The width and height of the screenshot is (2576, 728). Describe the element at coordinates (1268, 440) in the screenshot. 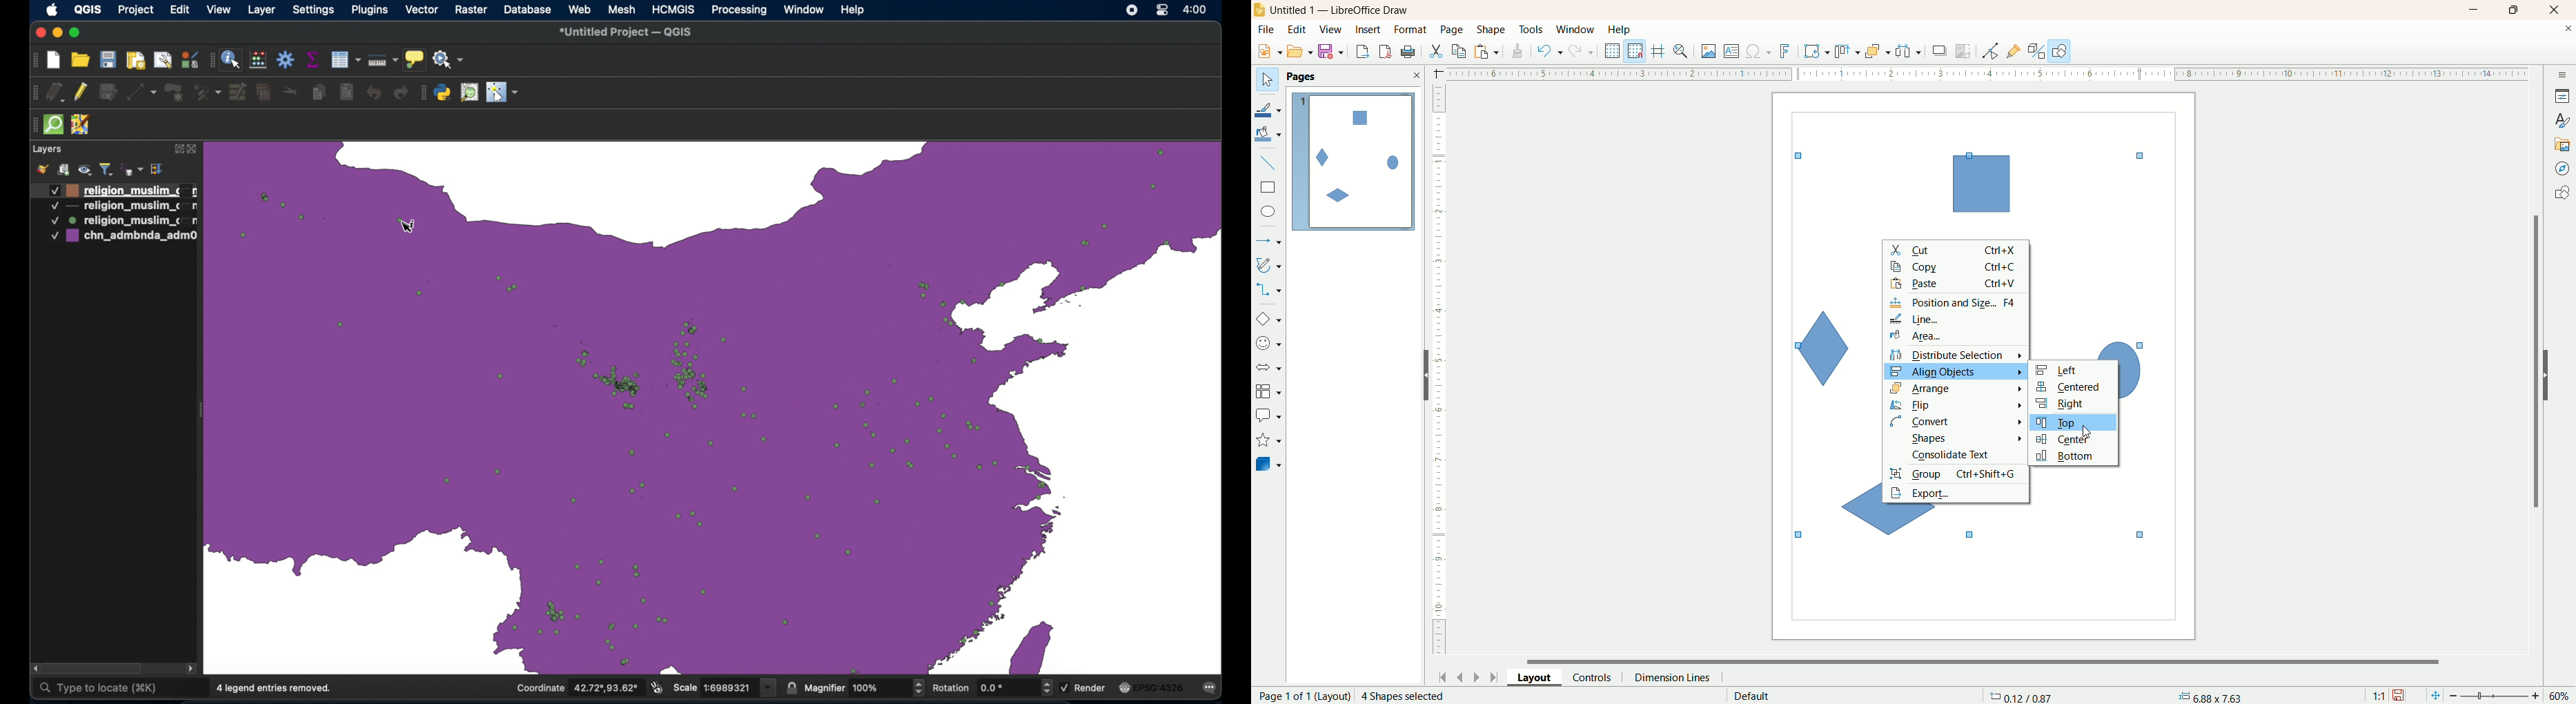

I see `stars and banners` at that location.